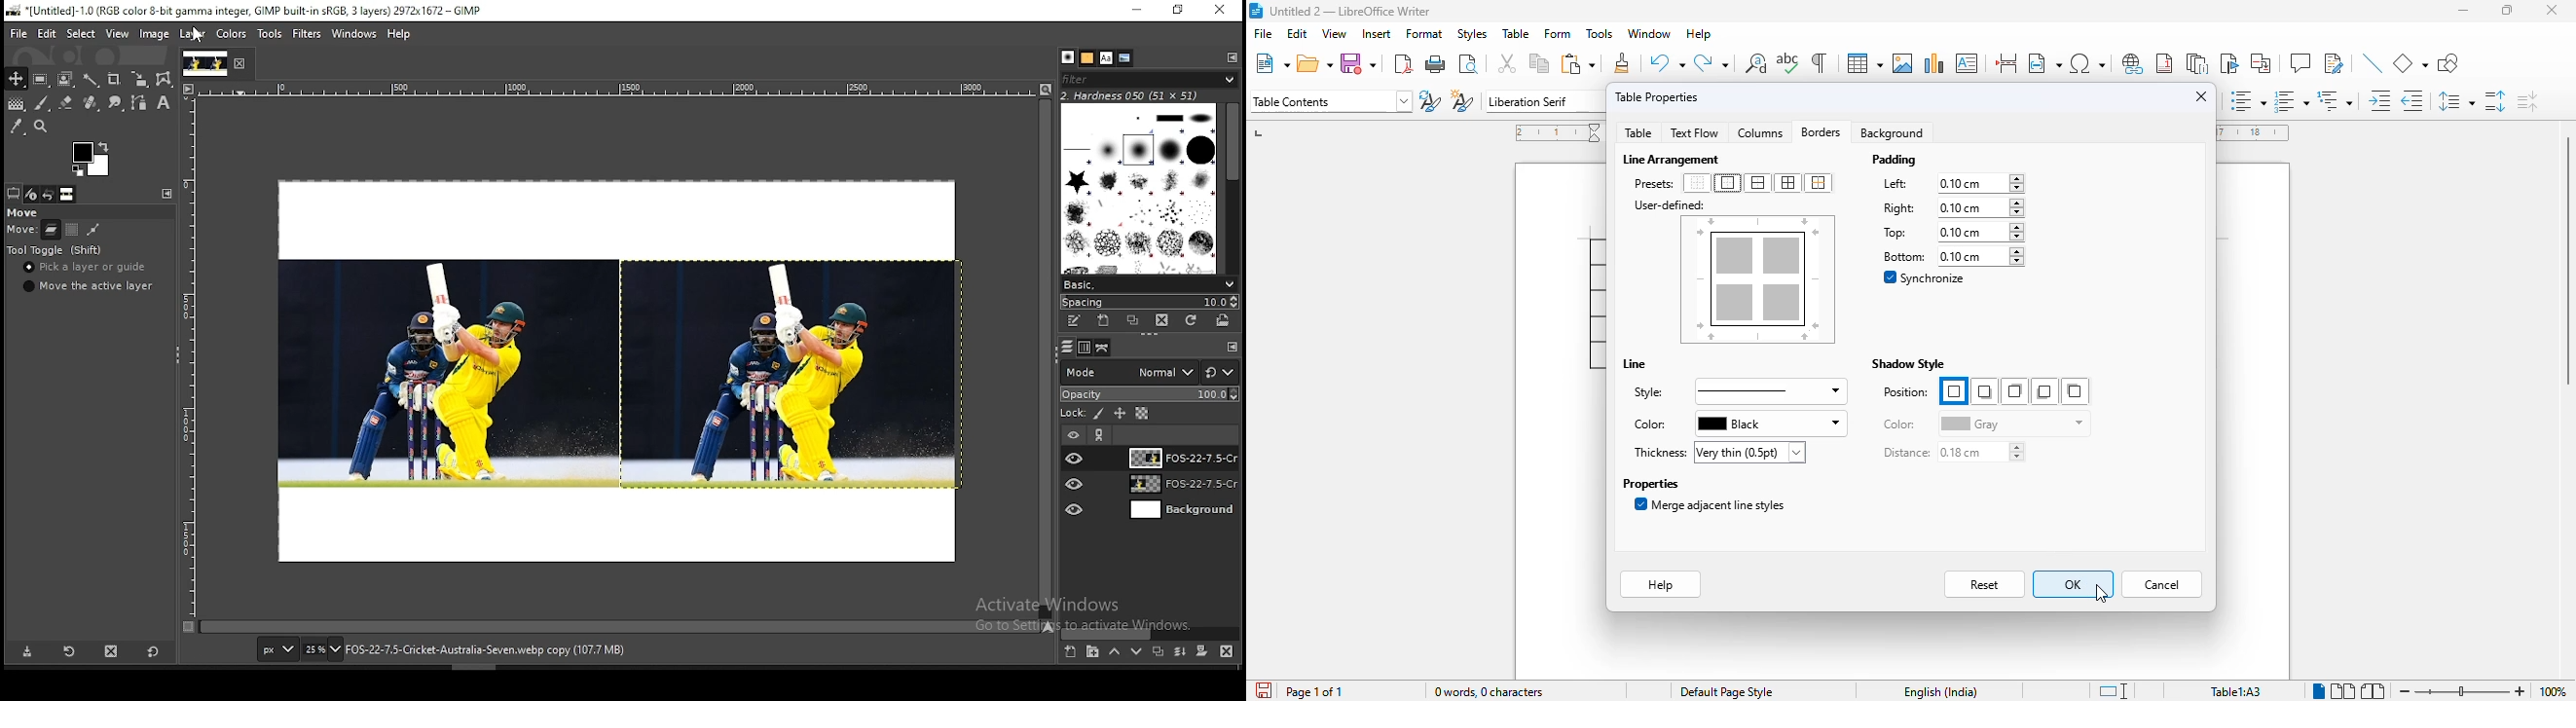 The image size is (2576, 728). What do you see at coordinates (162, 104) in the screenshot?
I see `text tool` at bounding box center [162, 104].